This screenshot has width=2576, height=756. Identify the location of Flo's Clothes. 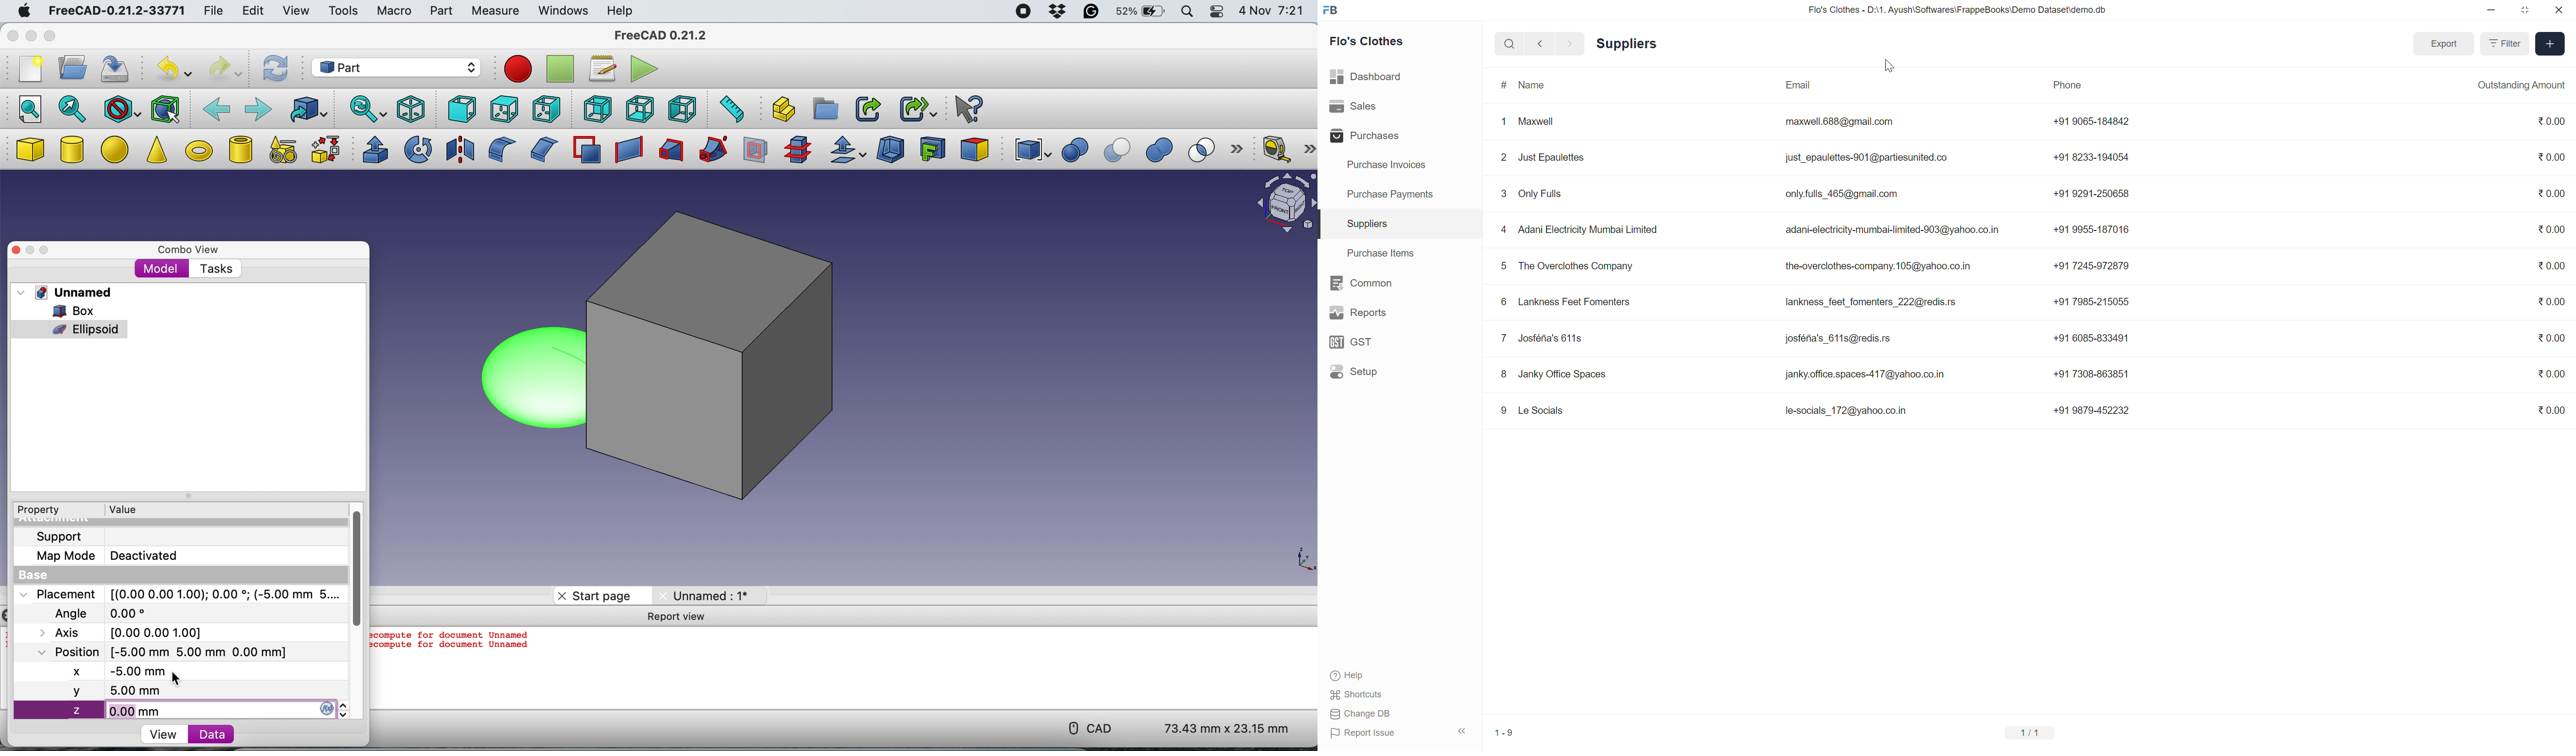
(1367, 40).